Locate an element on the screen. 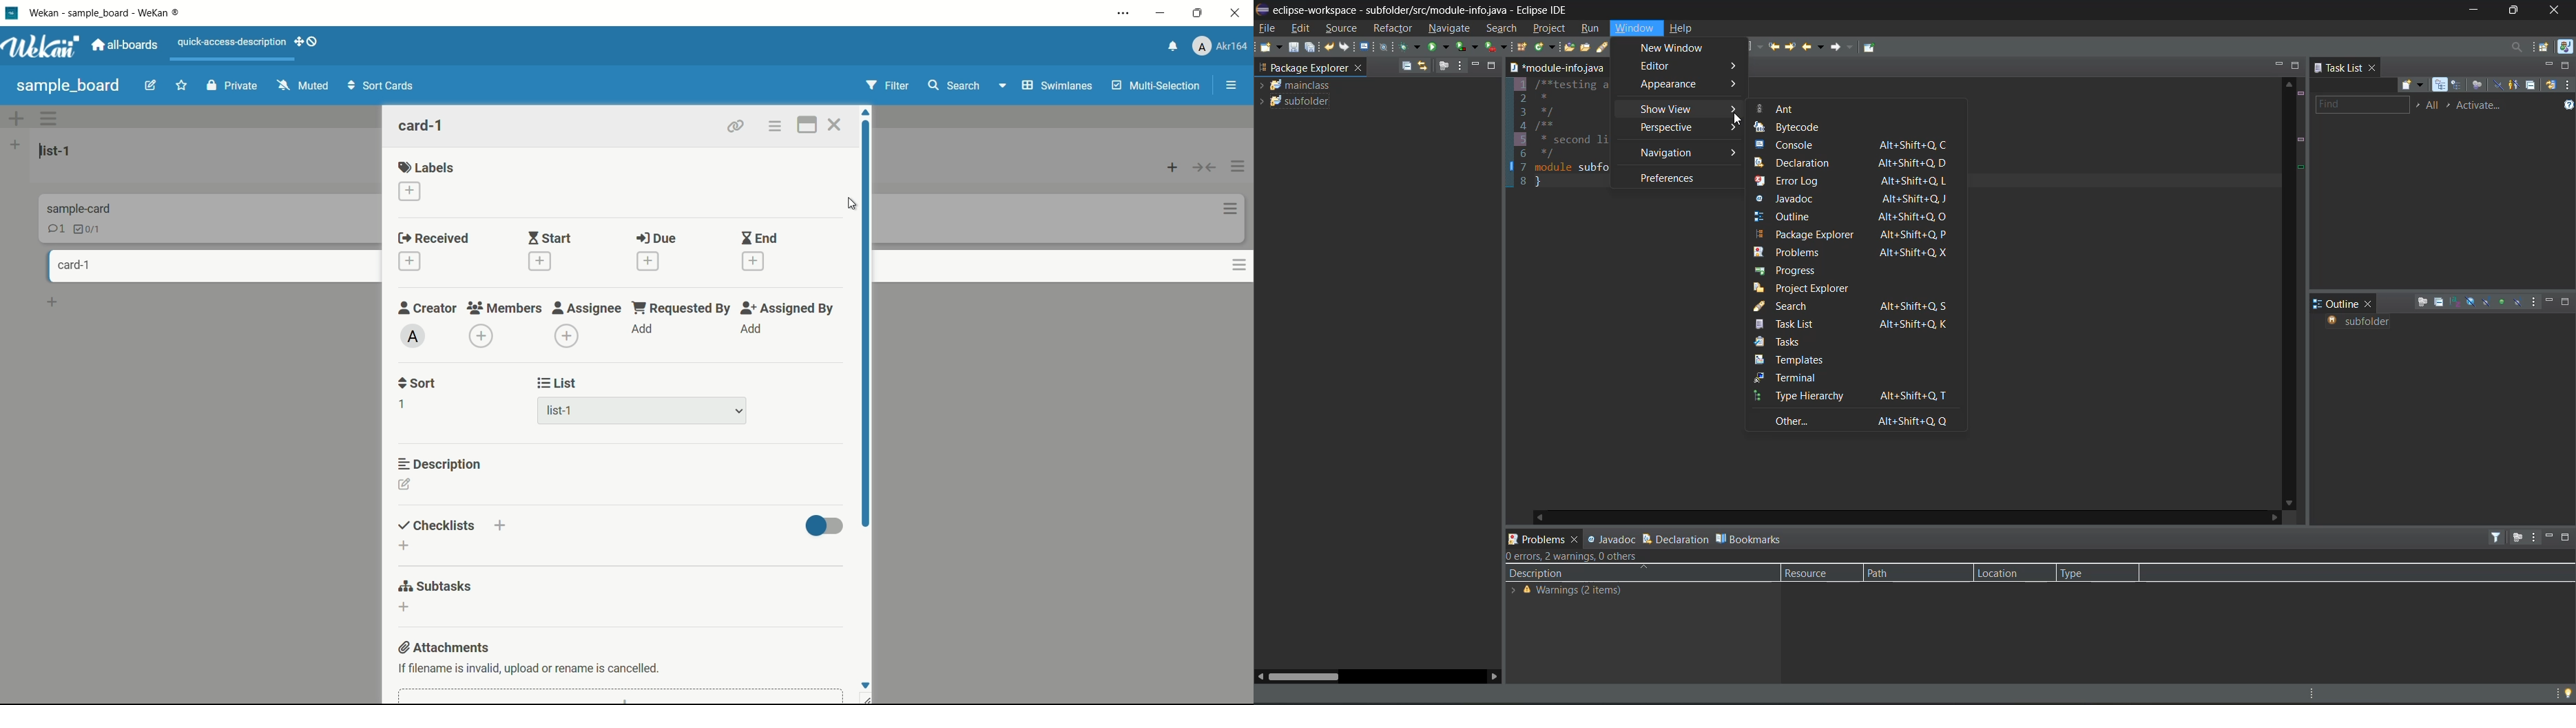 The height and width of the screenshot is (728, 2576). description is located at coordinates (436, 464).